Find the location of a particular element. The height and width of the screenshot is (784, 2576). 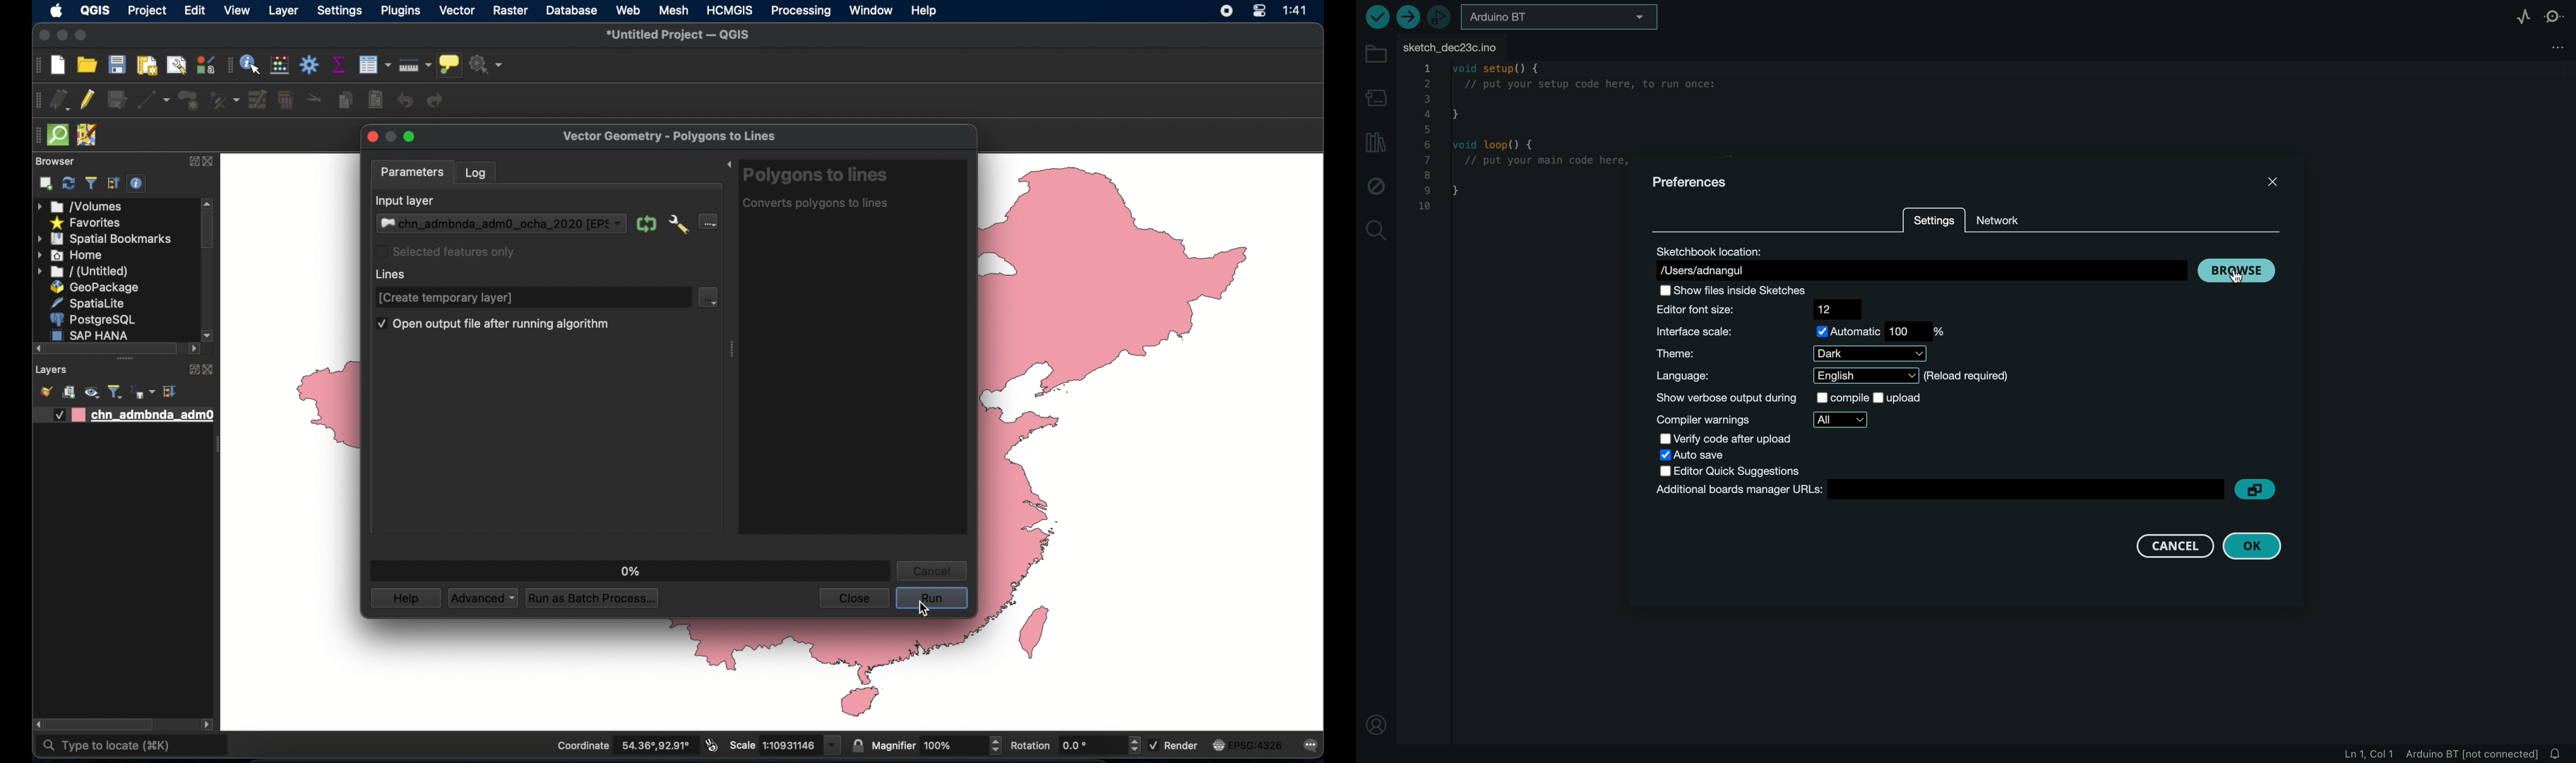

show statistical summary is located at coordinates (337, 64).